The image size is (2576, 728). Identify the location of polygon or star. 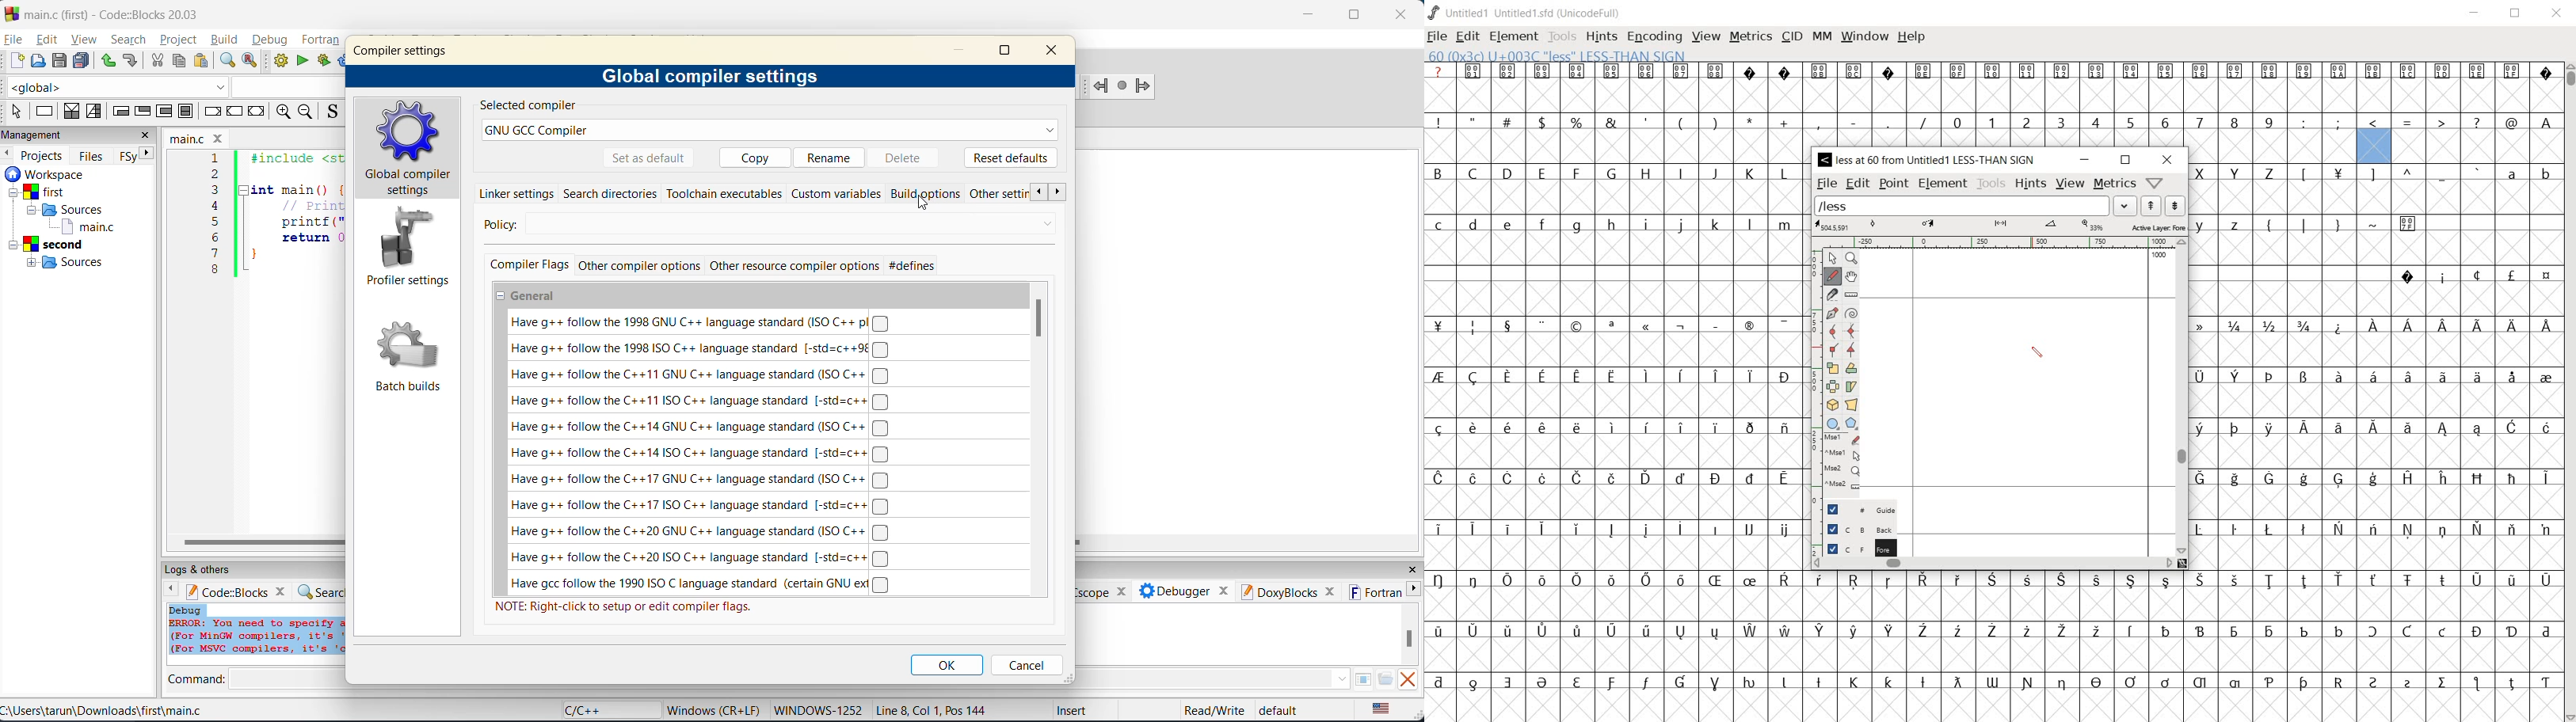
(1852, 423).